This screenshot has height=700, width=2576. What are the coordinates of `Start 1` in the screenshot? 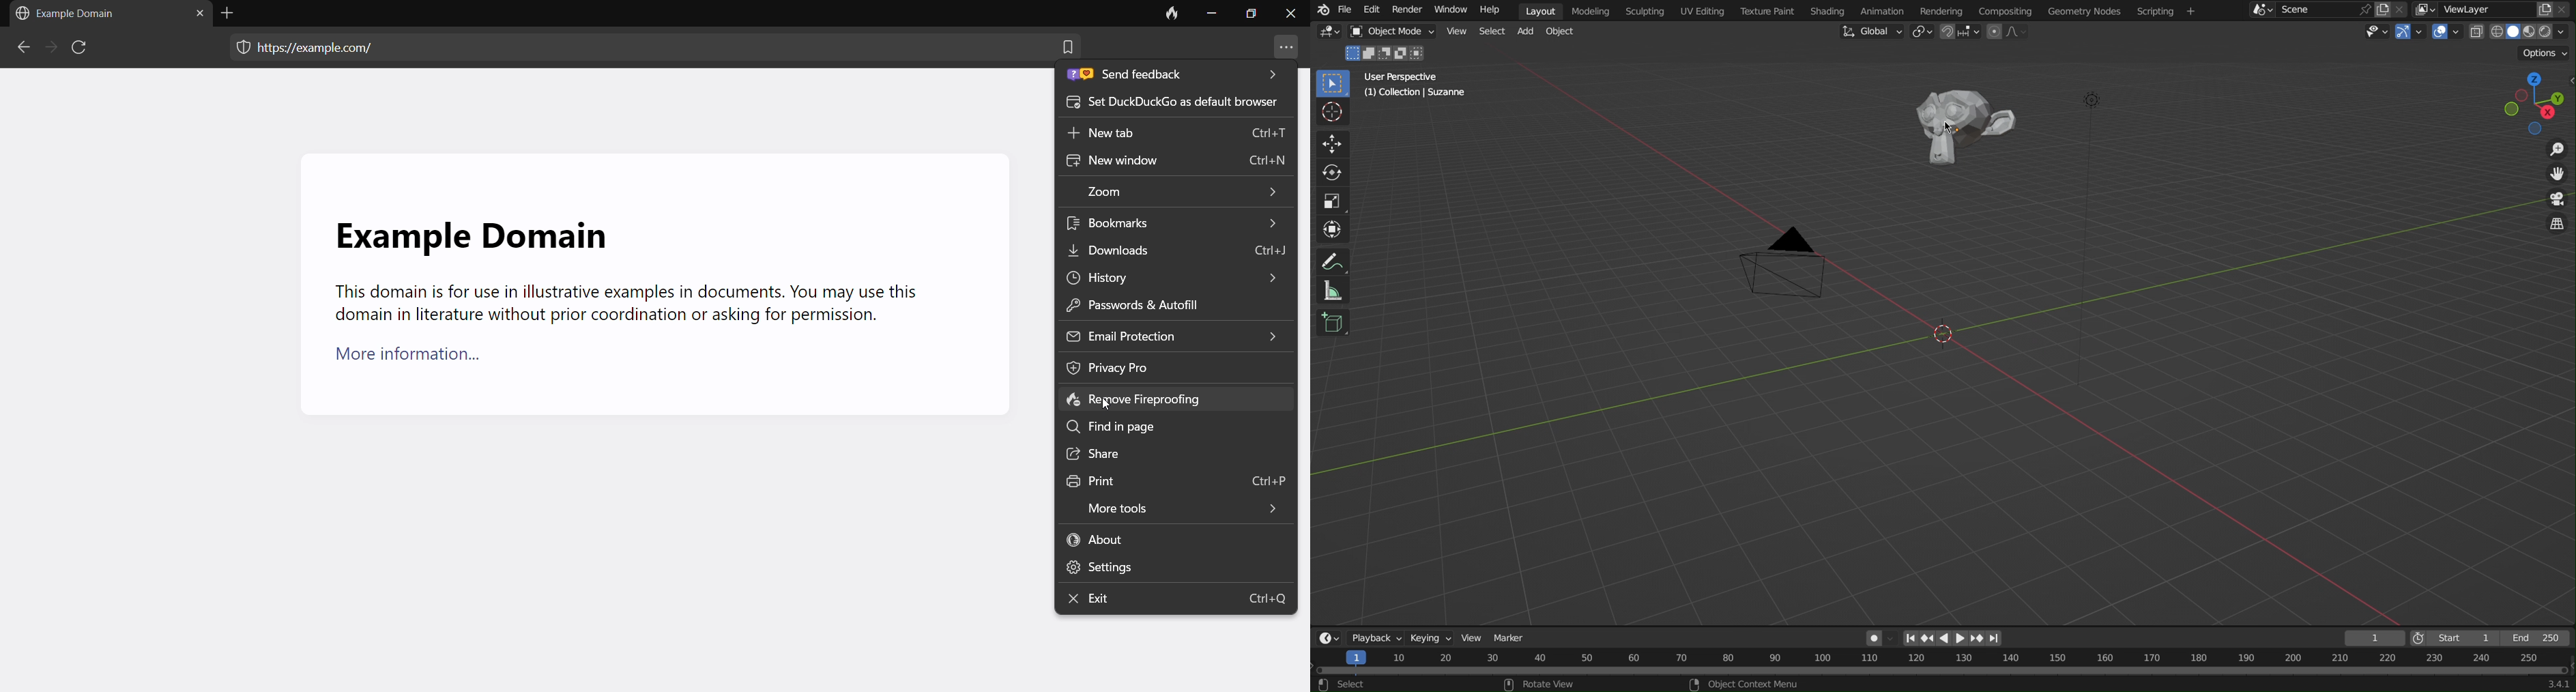 It's located at (2466, 638).